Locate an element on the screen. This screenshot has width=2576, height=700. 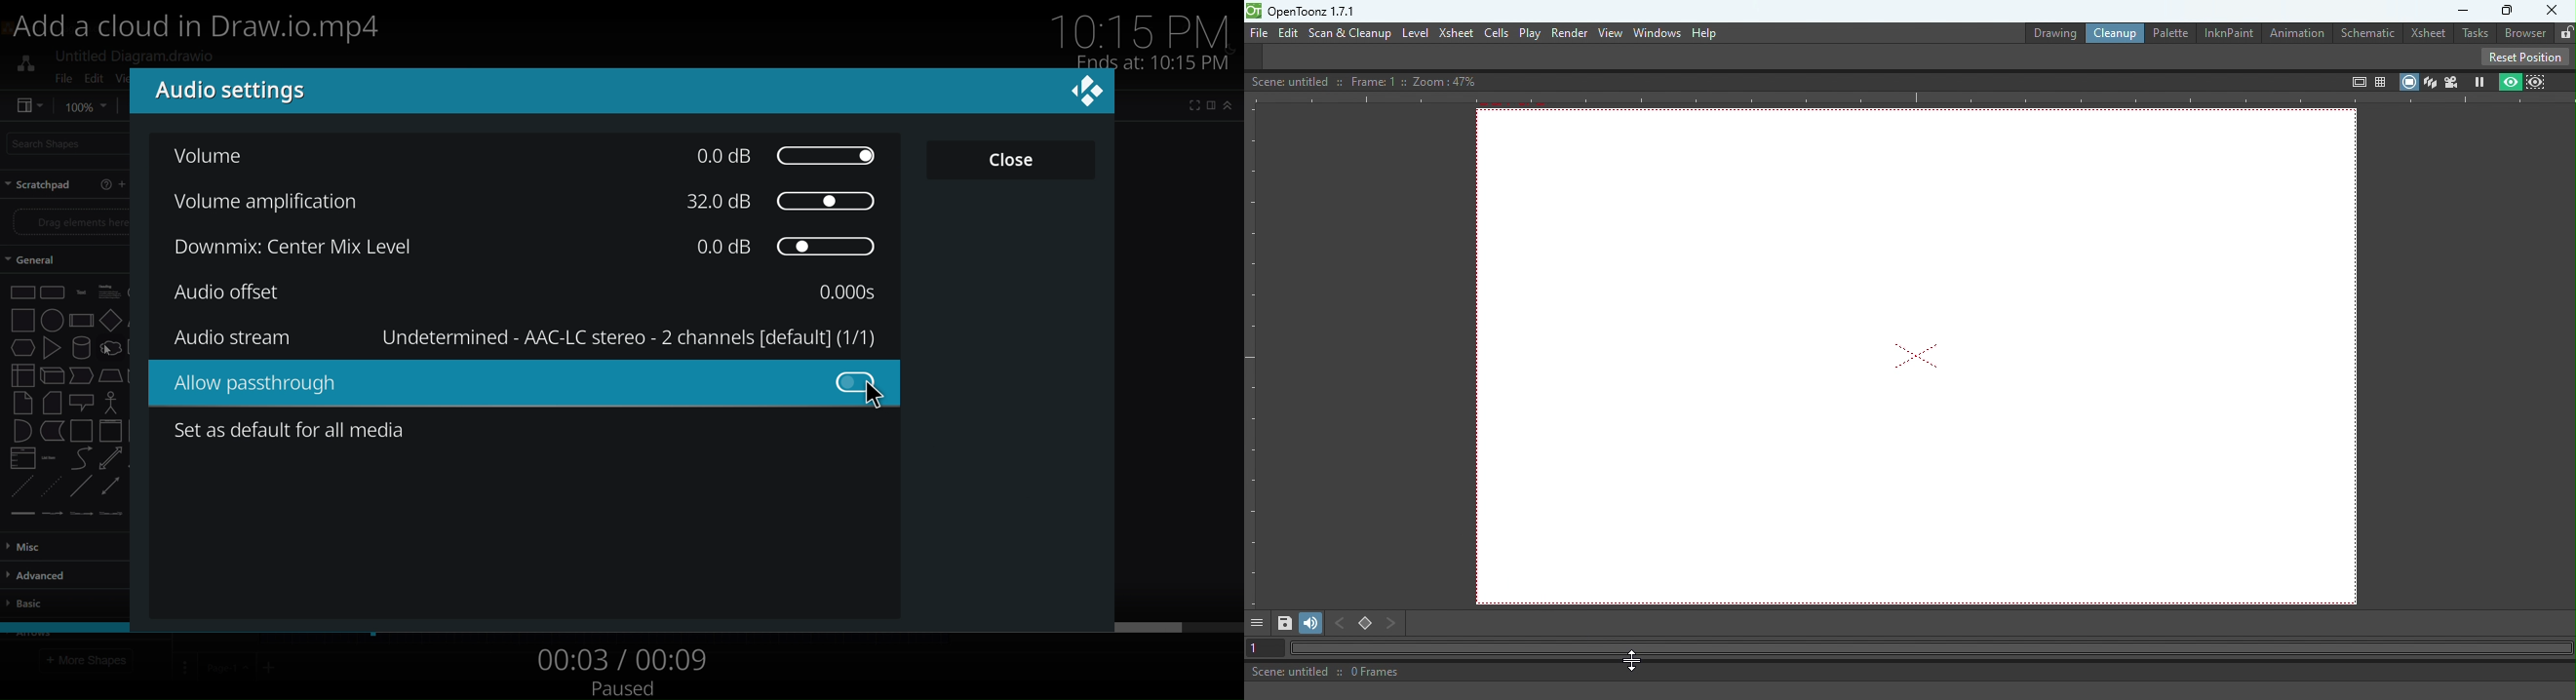
Ends at: 10:15 PM is located at coordinates (1151, 62).